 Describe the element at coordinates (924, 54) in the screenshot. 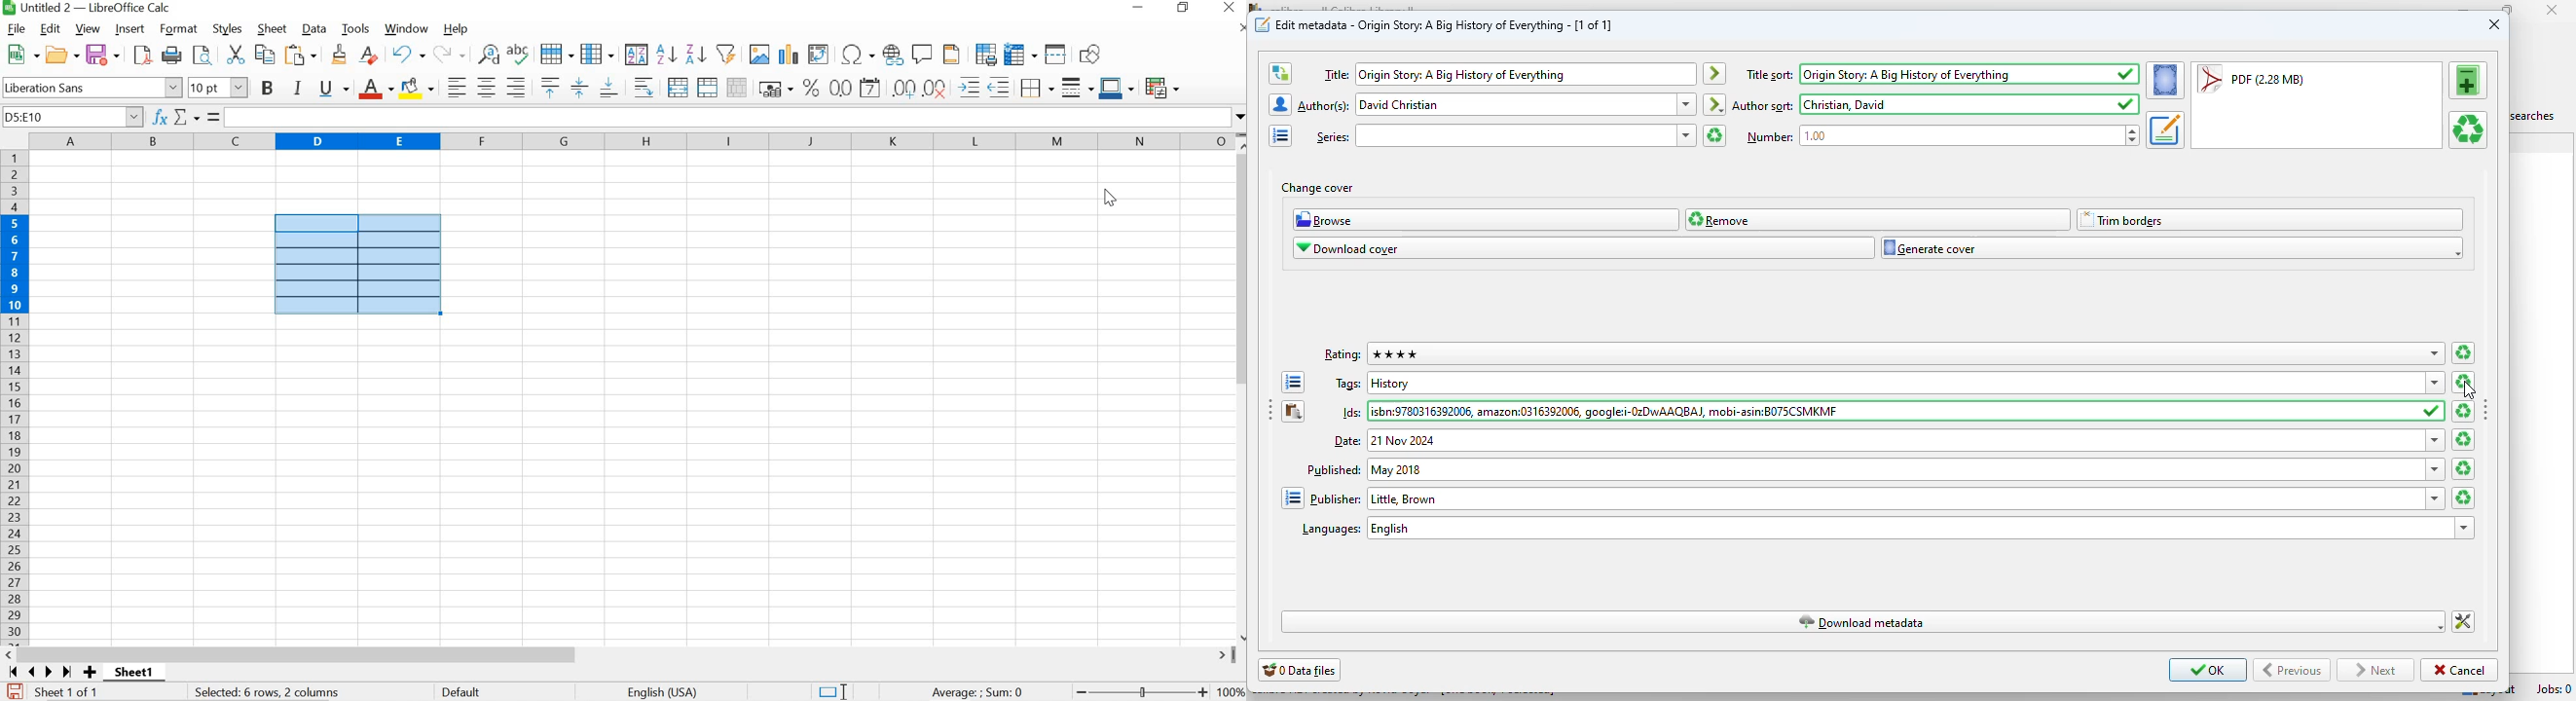

I see `insert comment` at that location.